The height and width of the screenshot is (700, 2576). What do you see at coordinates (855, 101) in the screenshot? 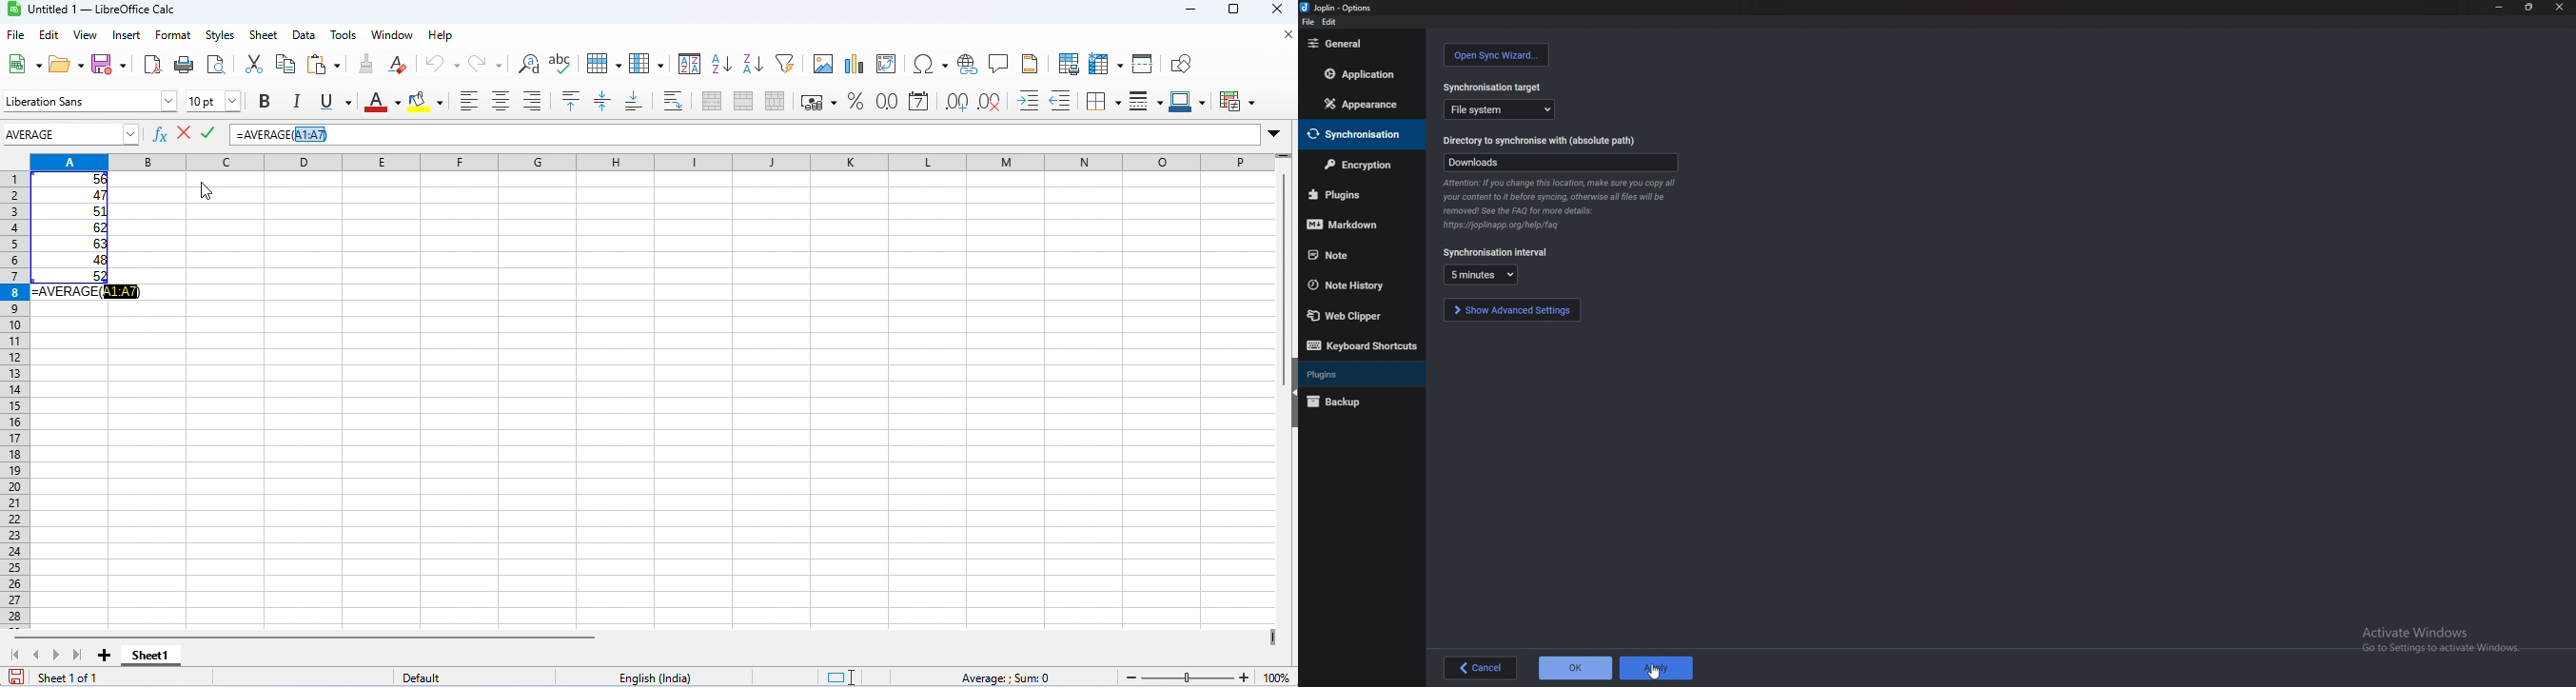
I see `format as percent` at bounding box center [855, 101].